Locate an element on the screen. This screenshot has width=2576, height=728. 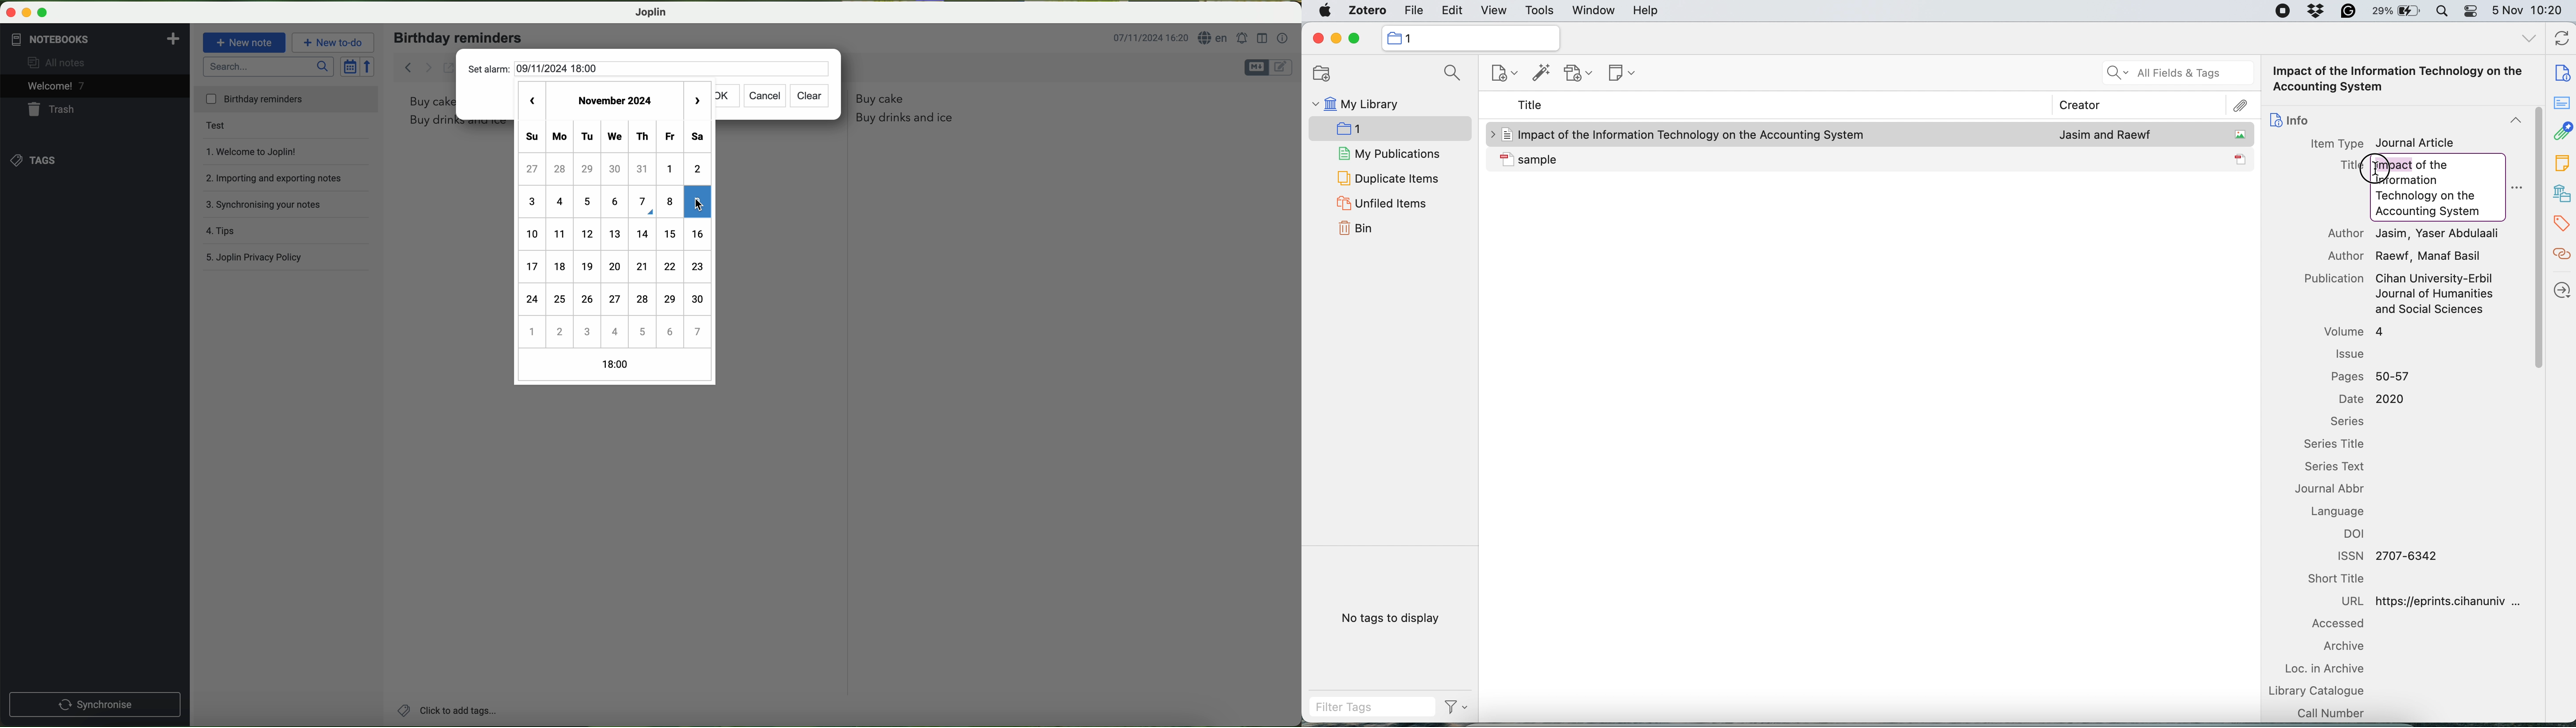
all fields and tags is located at coordinates (2175, 73).